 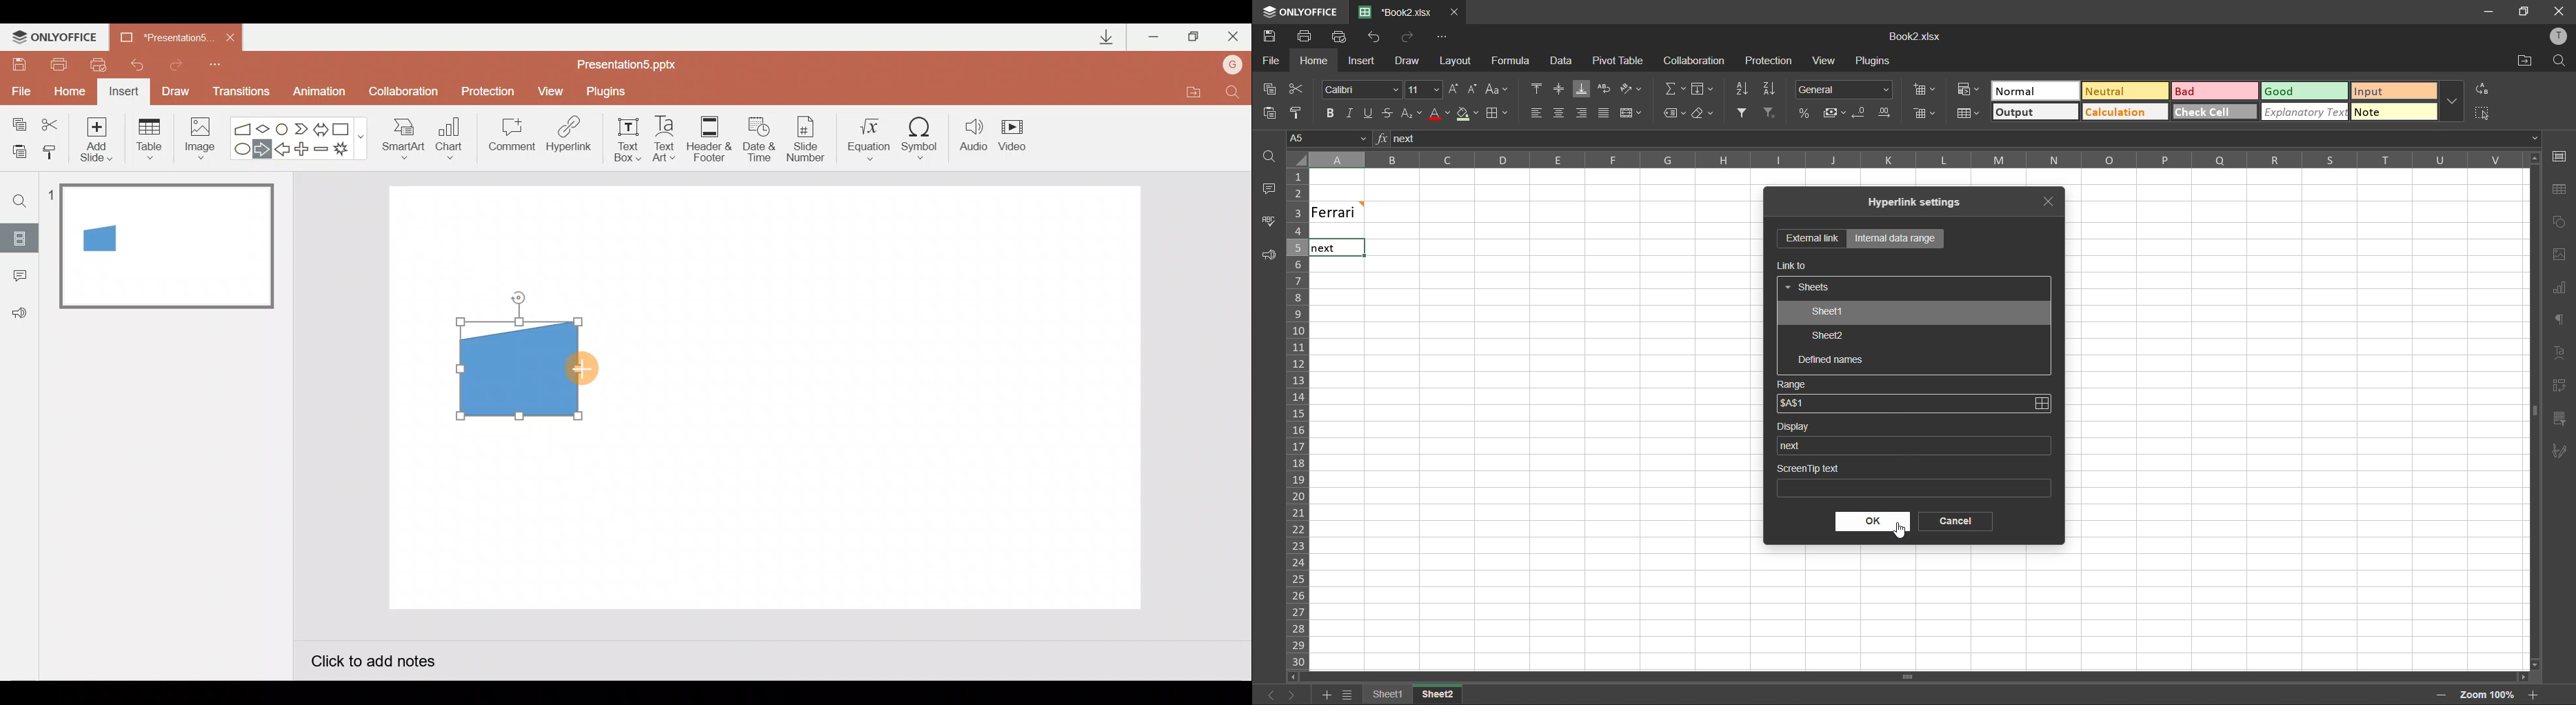 What do you see at coordinates (624, 138) in the screenshot?
I see `Text box` at bounding box center [624, 138].